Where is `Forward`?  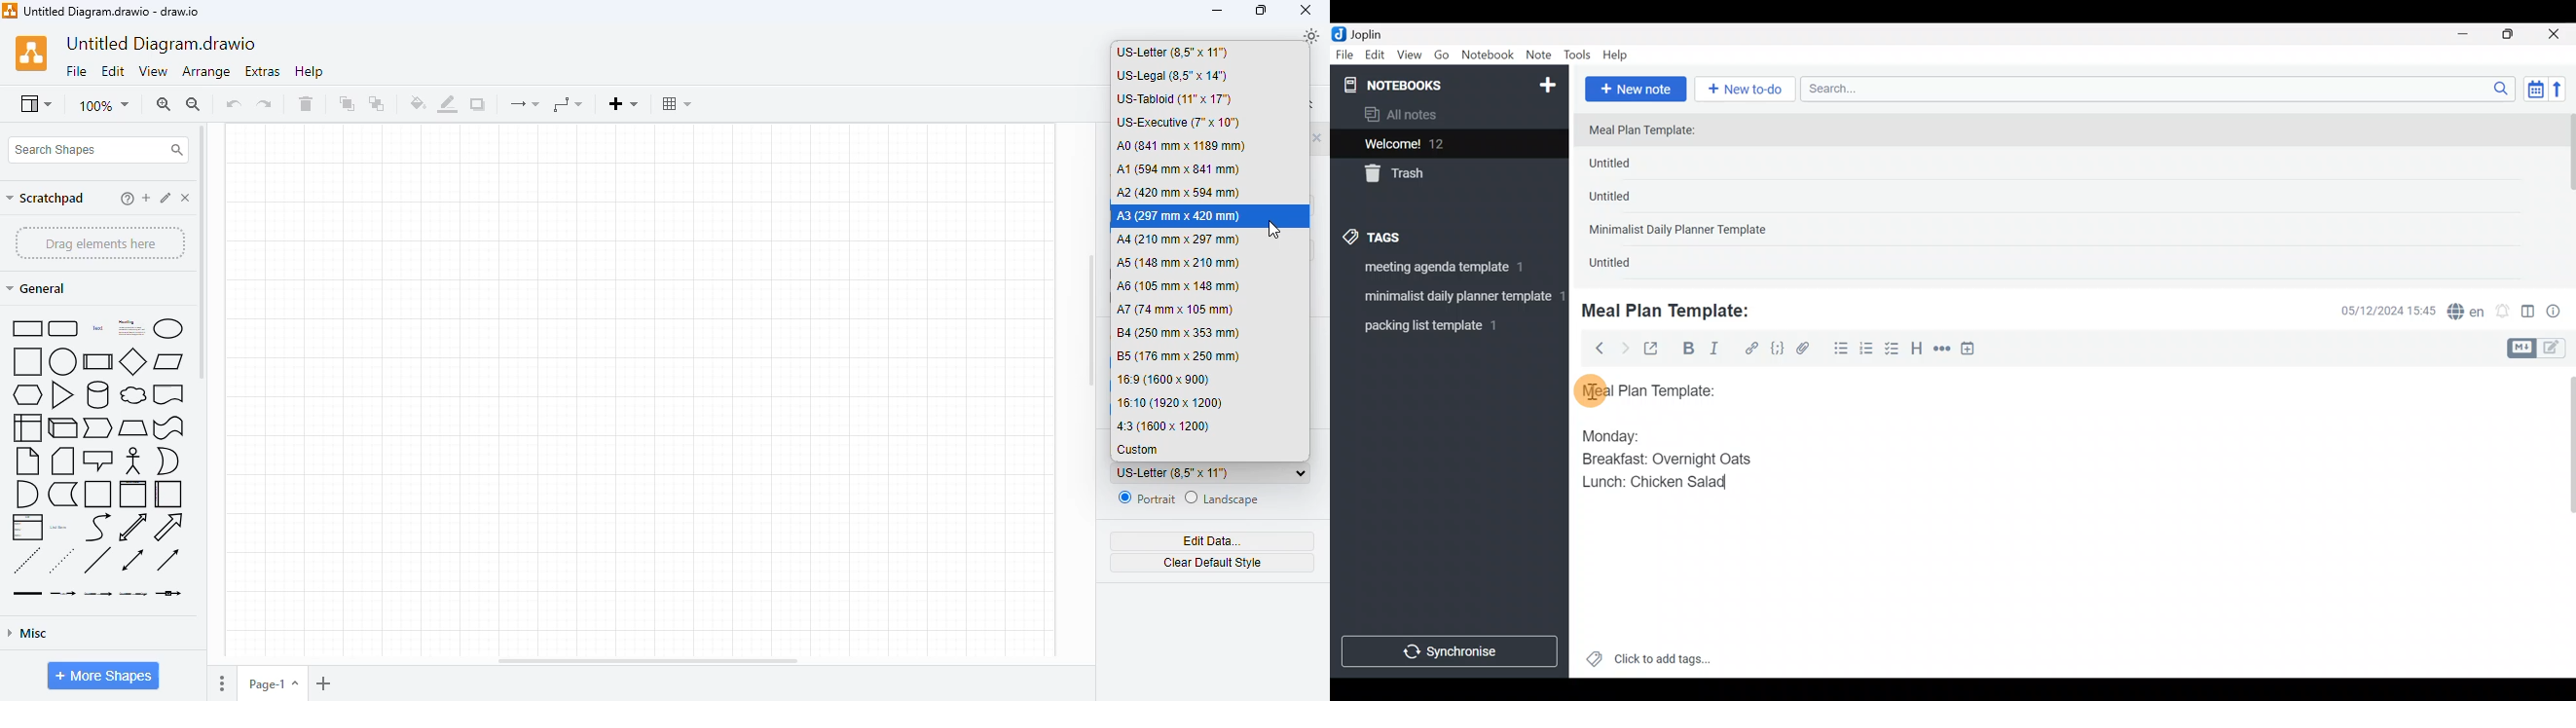 Forward is located at coordinates (1625, 348).